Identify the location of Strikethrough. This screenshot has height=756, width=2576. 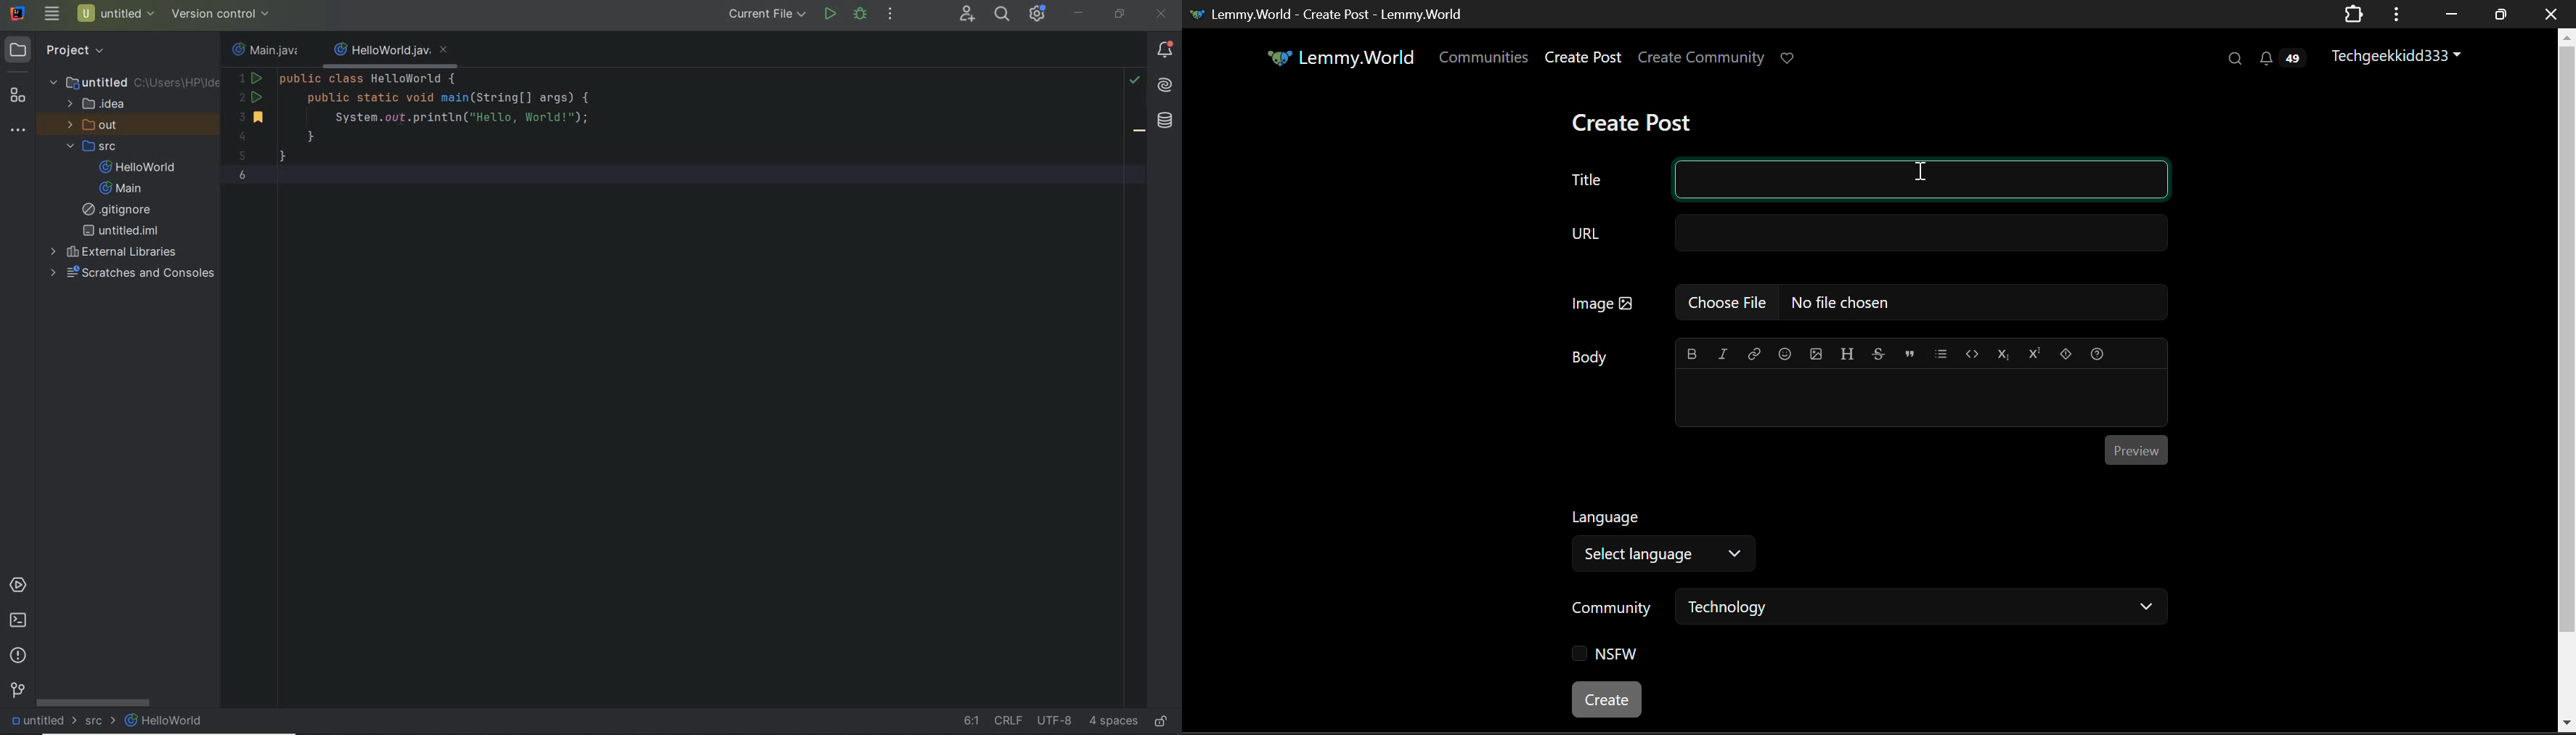
(1878, 355).